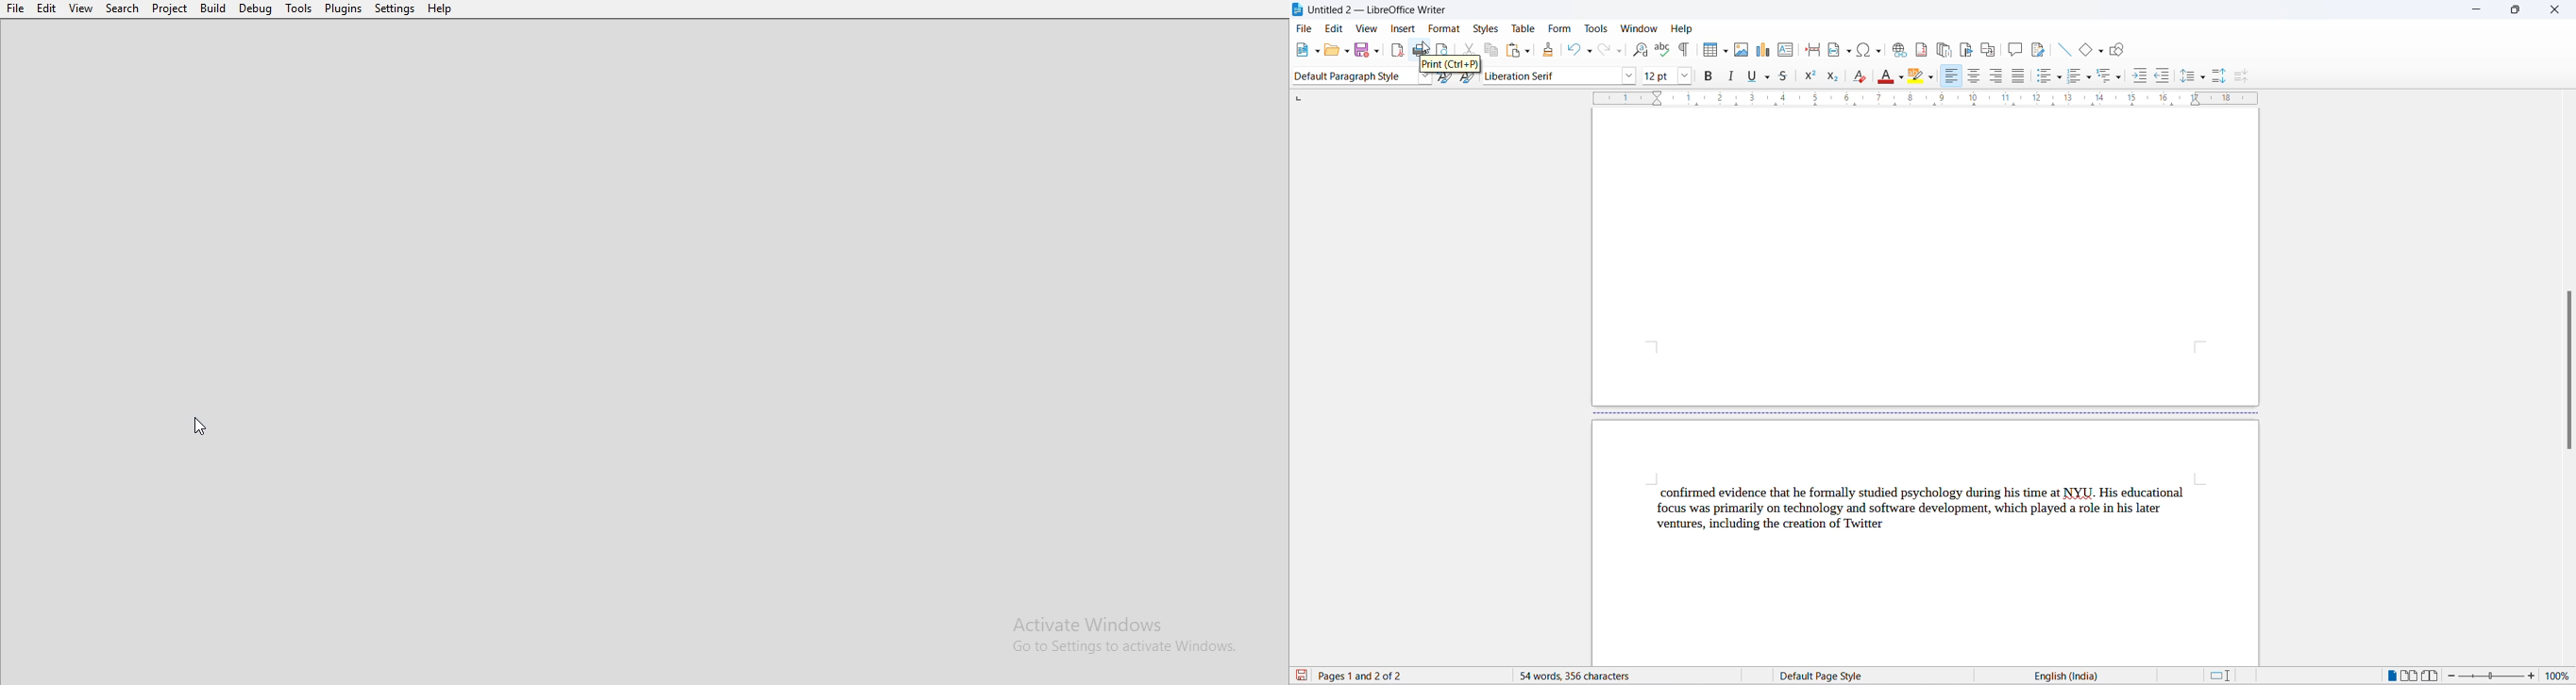 The height and width of the screenshot is (700, 2576). I want to click on basic shapes options, so click(2101, 52).